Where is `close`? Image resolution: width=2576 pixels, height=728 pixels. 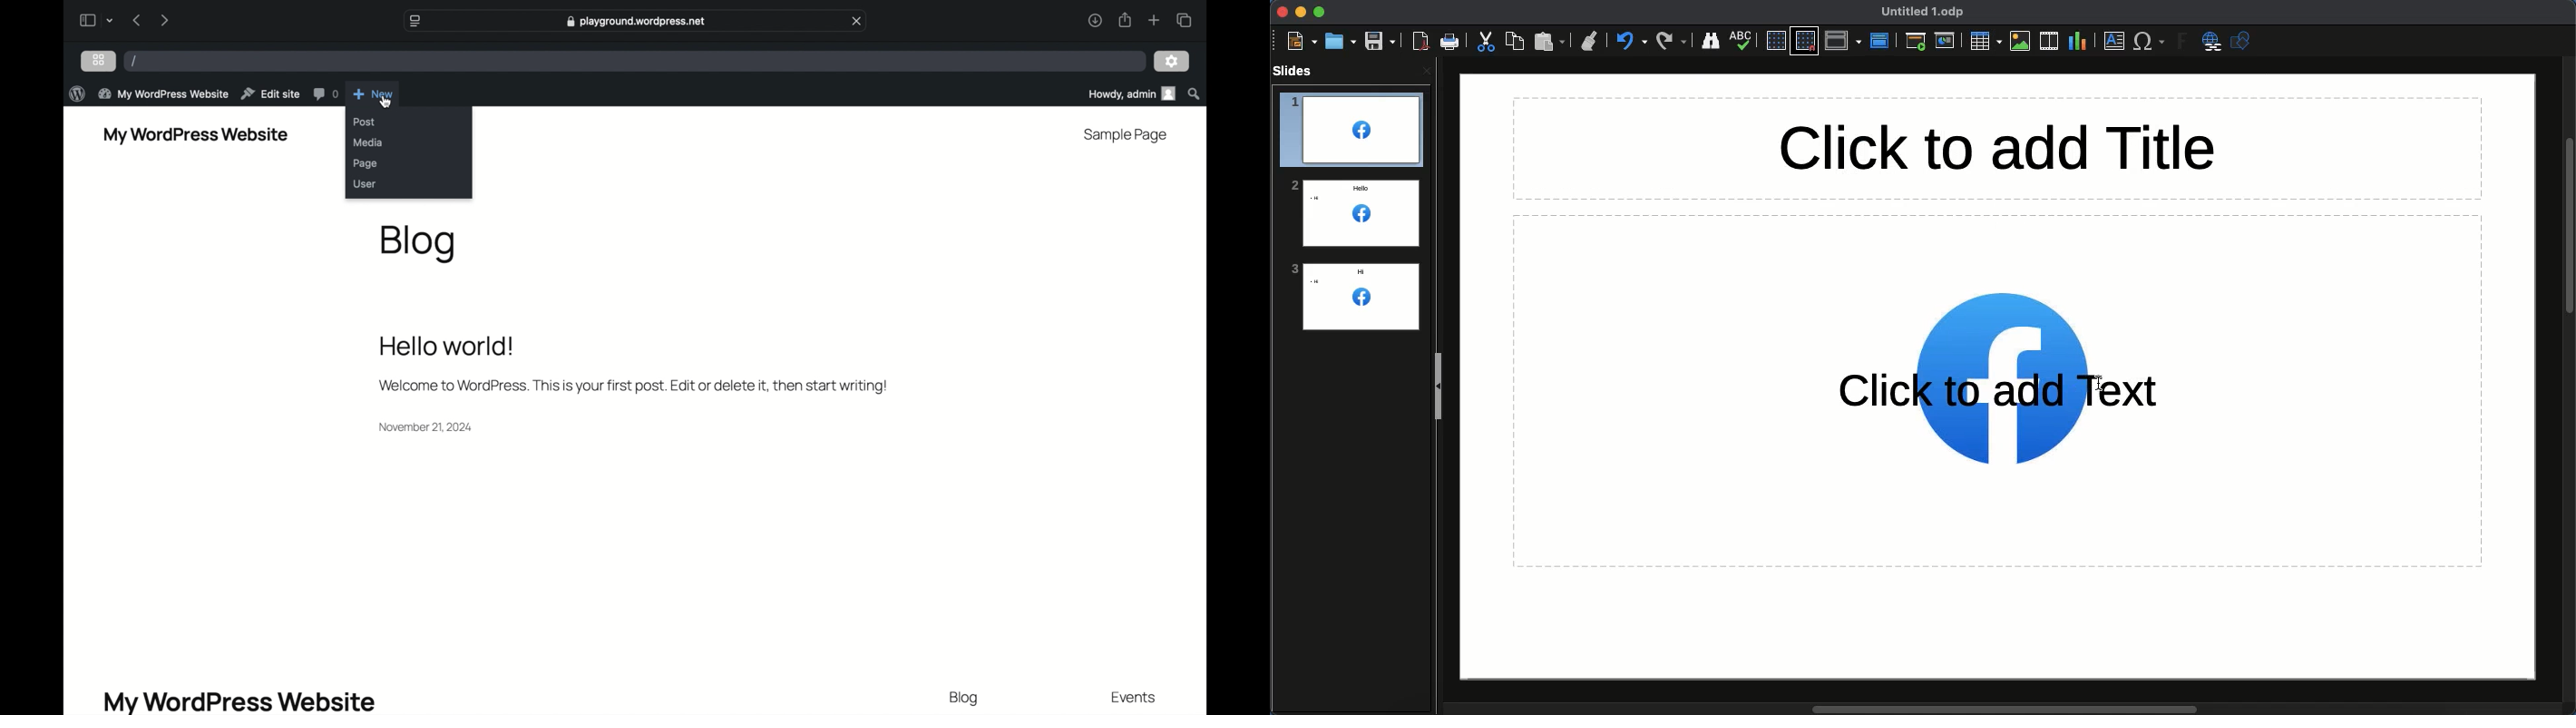
close is located at coordinates (858, 21).